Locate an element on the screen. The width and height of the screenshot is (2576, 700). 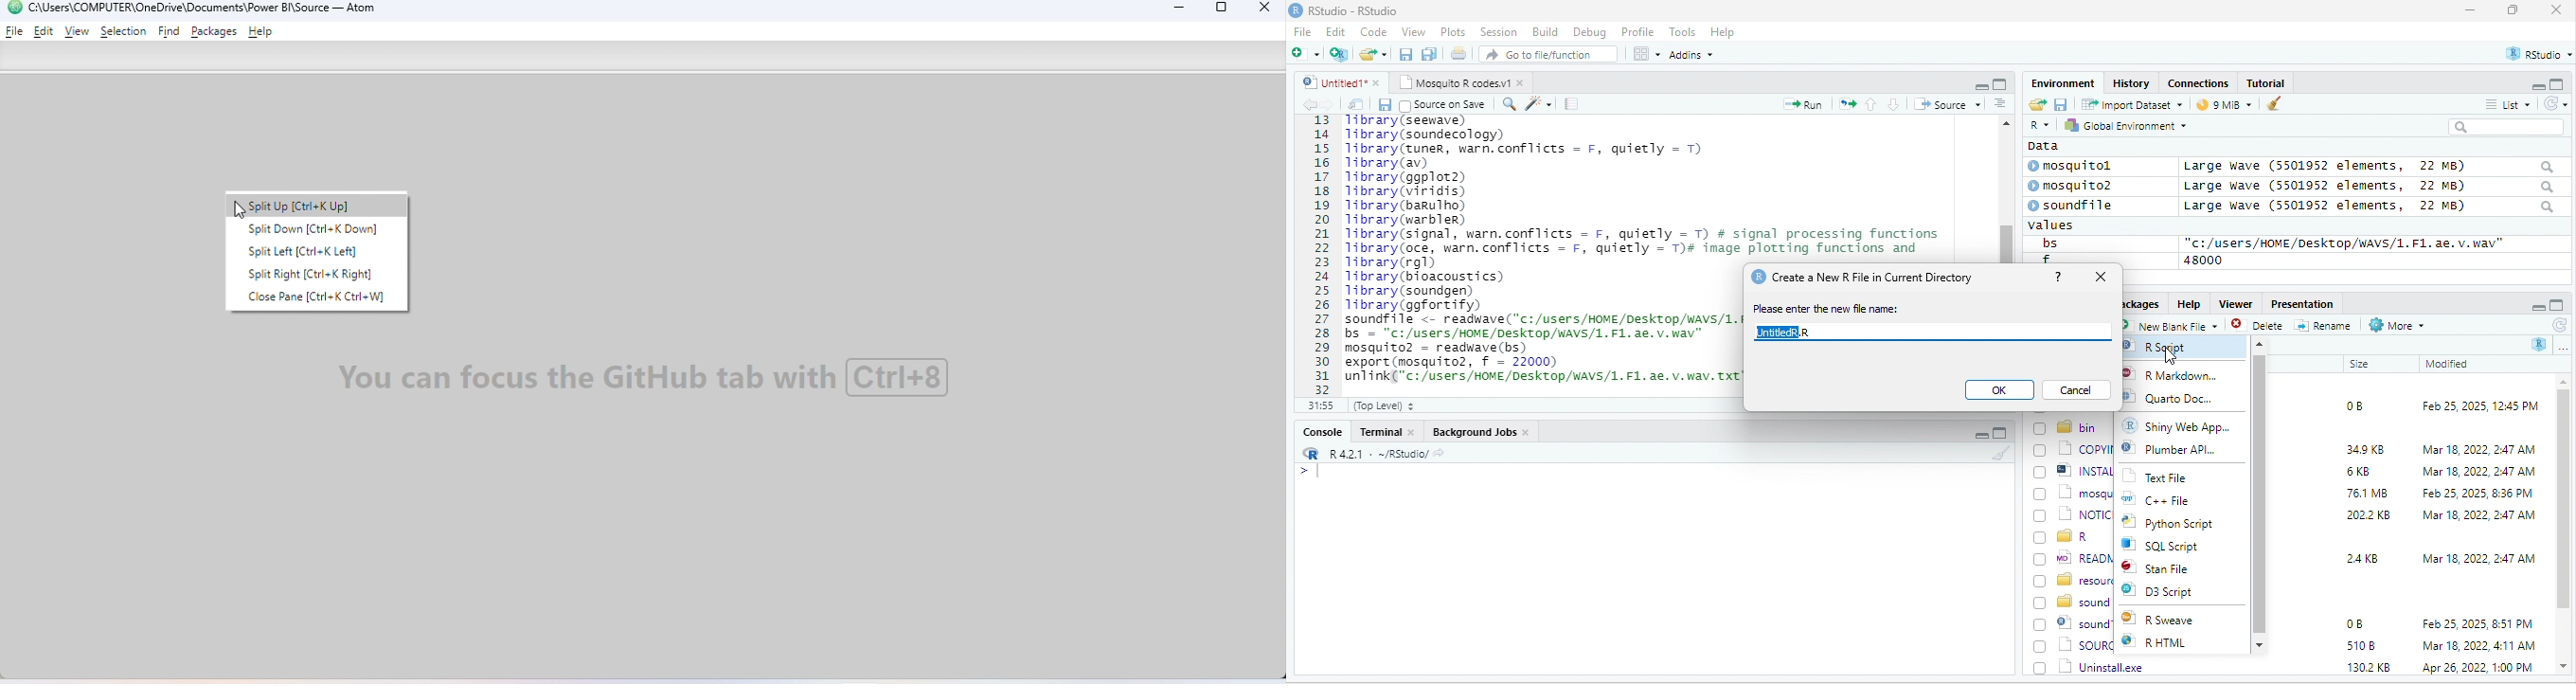
5108 is located at coordinates (2356, 644).